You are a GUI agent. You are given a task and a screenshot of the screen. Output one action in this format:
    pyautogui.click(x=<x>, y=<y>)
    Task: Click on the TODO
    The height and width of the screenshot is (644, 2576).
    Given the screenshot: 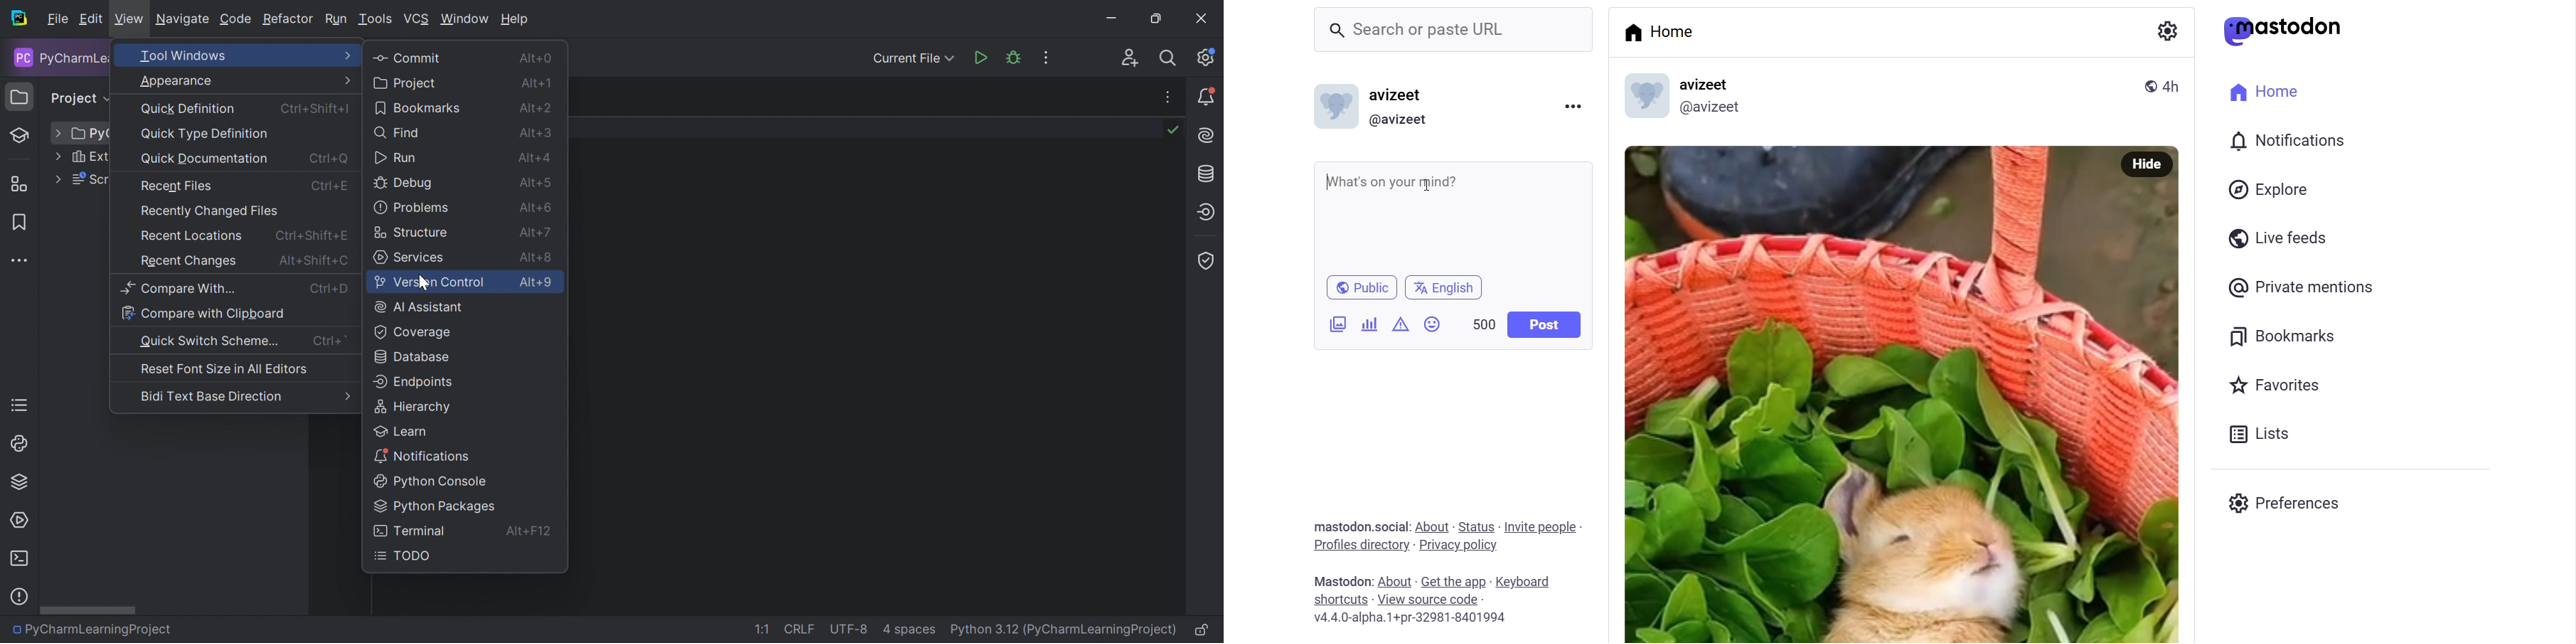 What is the action you would take?
    pyautogui.click(x=20, y=405)
    